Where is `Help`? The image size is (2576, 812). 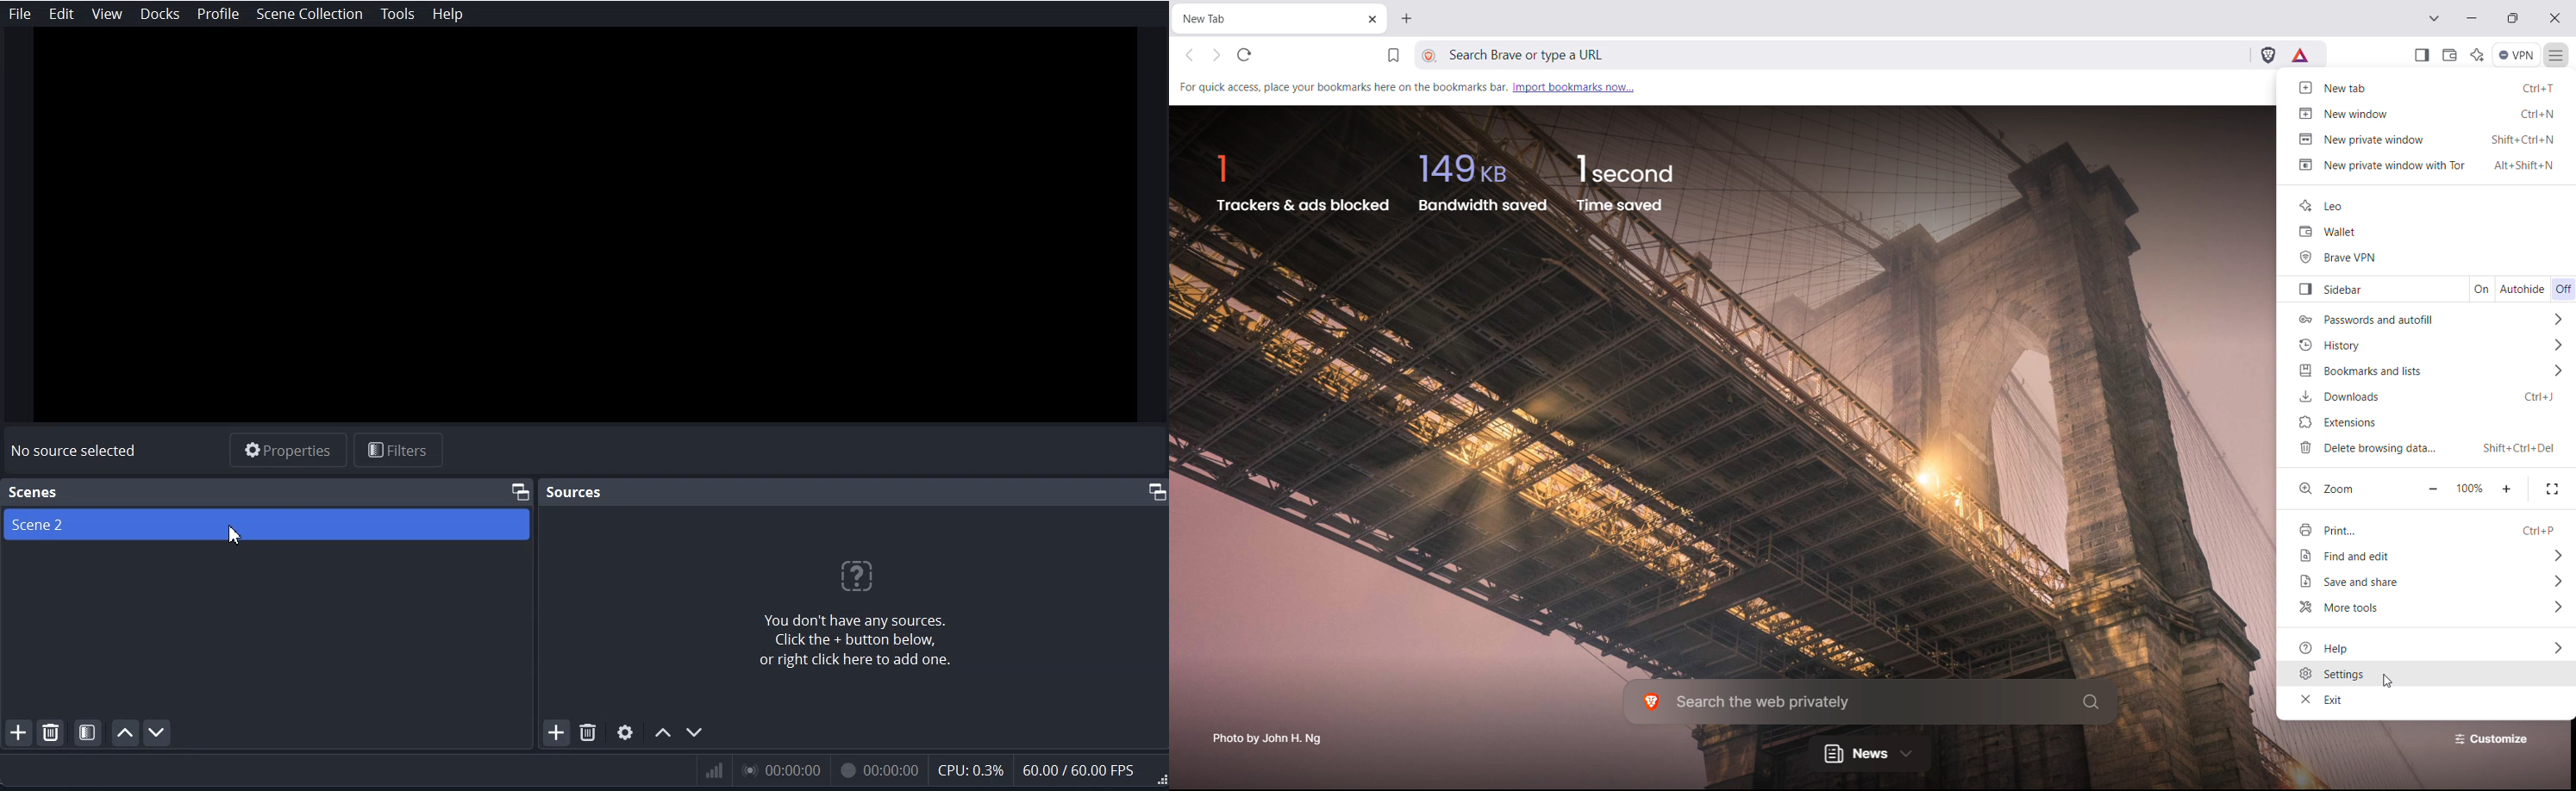
Help is located at coordinates (447, 13).